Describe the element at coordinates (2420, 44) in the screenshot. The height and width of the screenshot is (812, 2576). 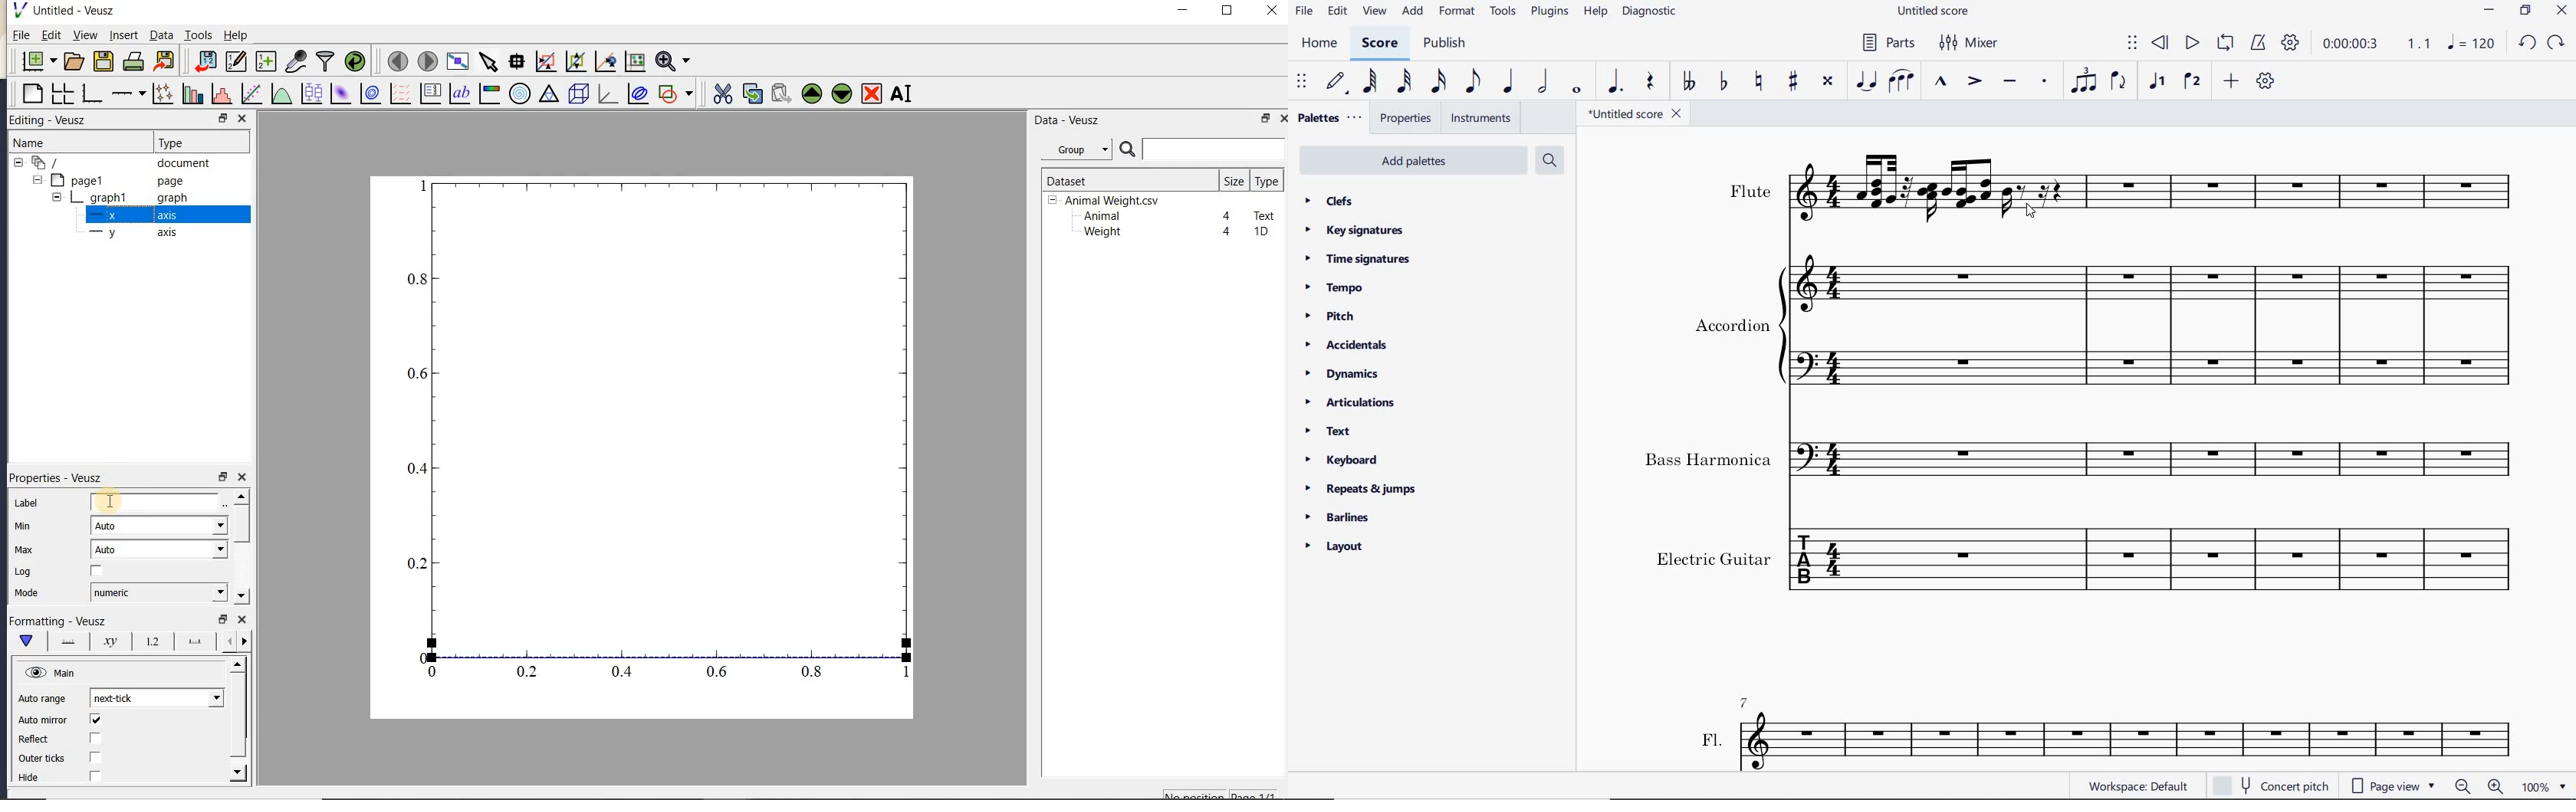
I see `Playback speed` at that location.